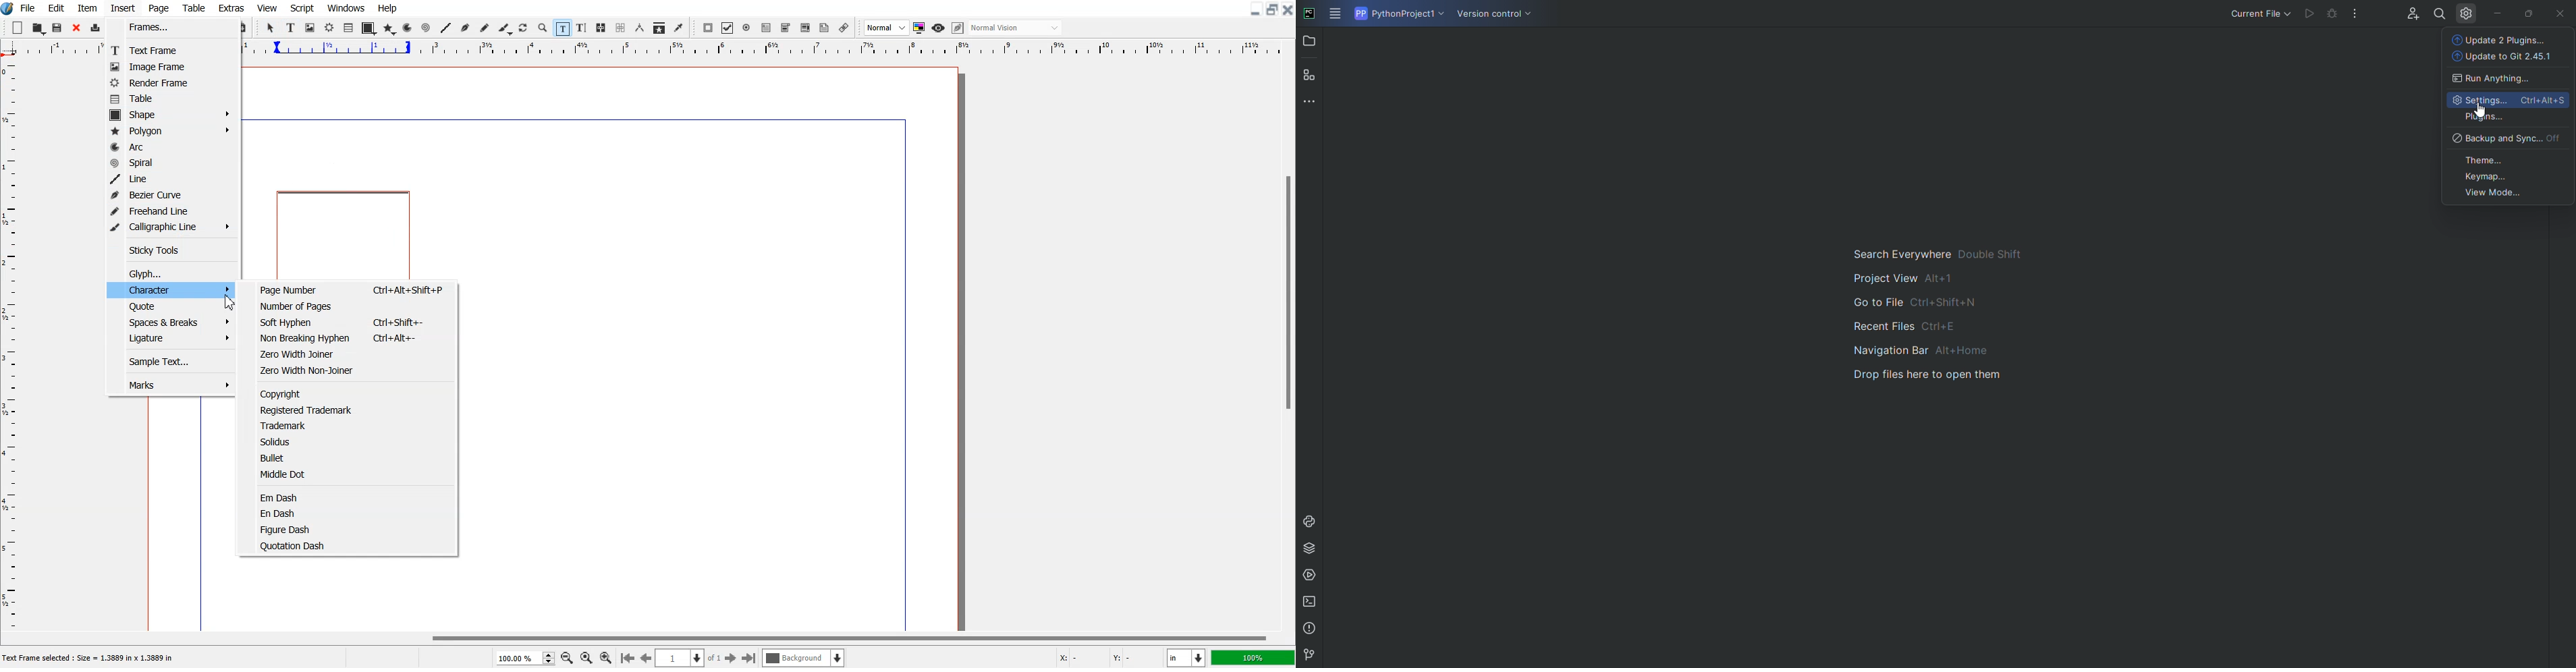 This screenshot has width=2576, height=672. I want to click on File, so click(29, 7).